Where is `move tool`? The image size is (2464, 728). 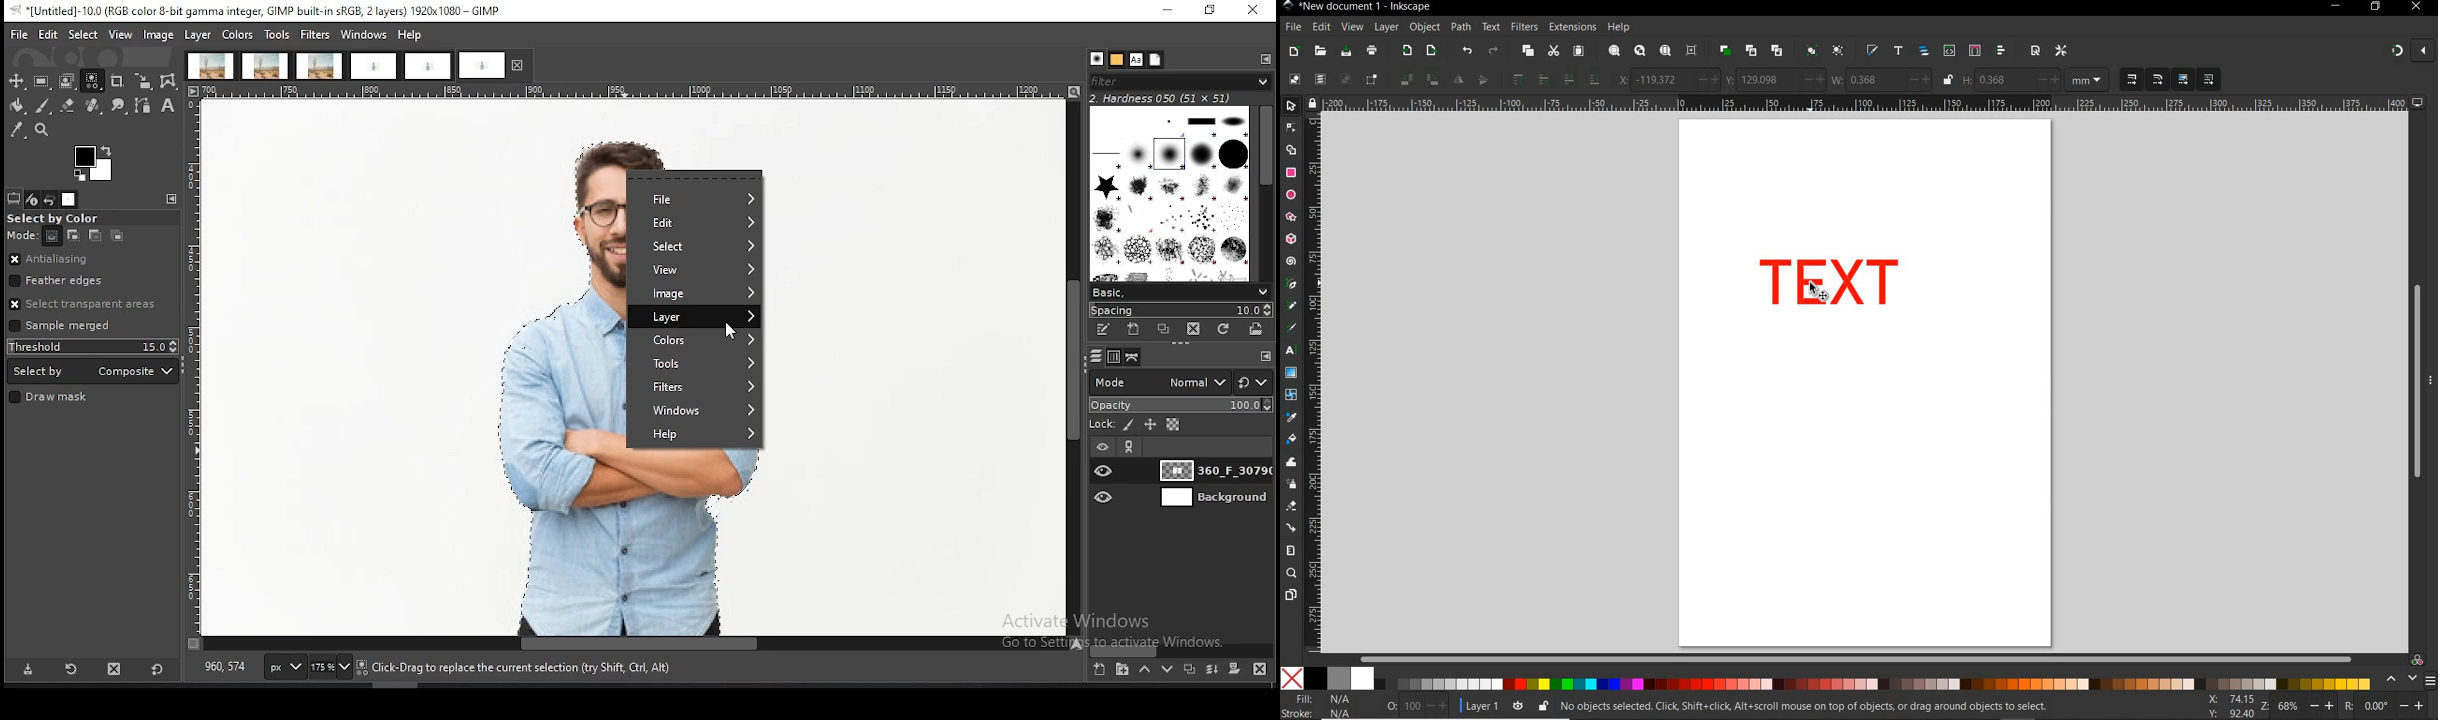
move tool is located at coordinates (16, 81).